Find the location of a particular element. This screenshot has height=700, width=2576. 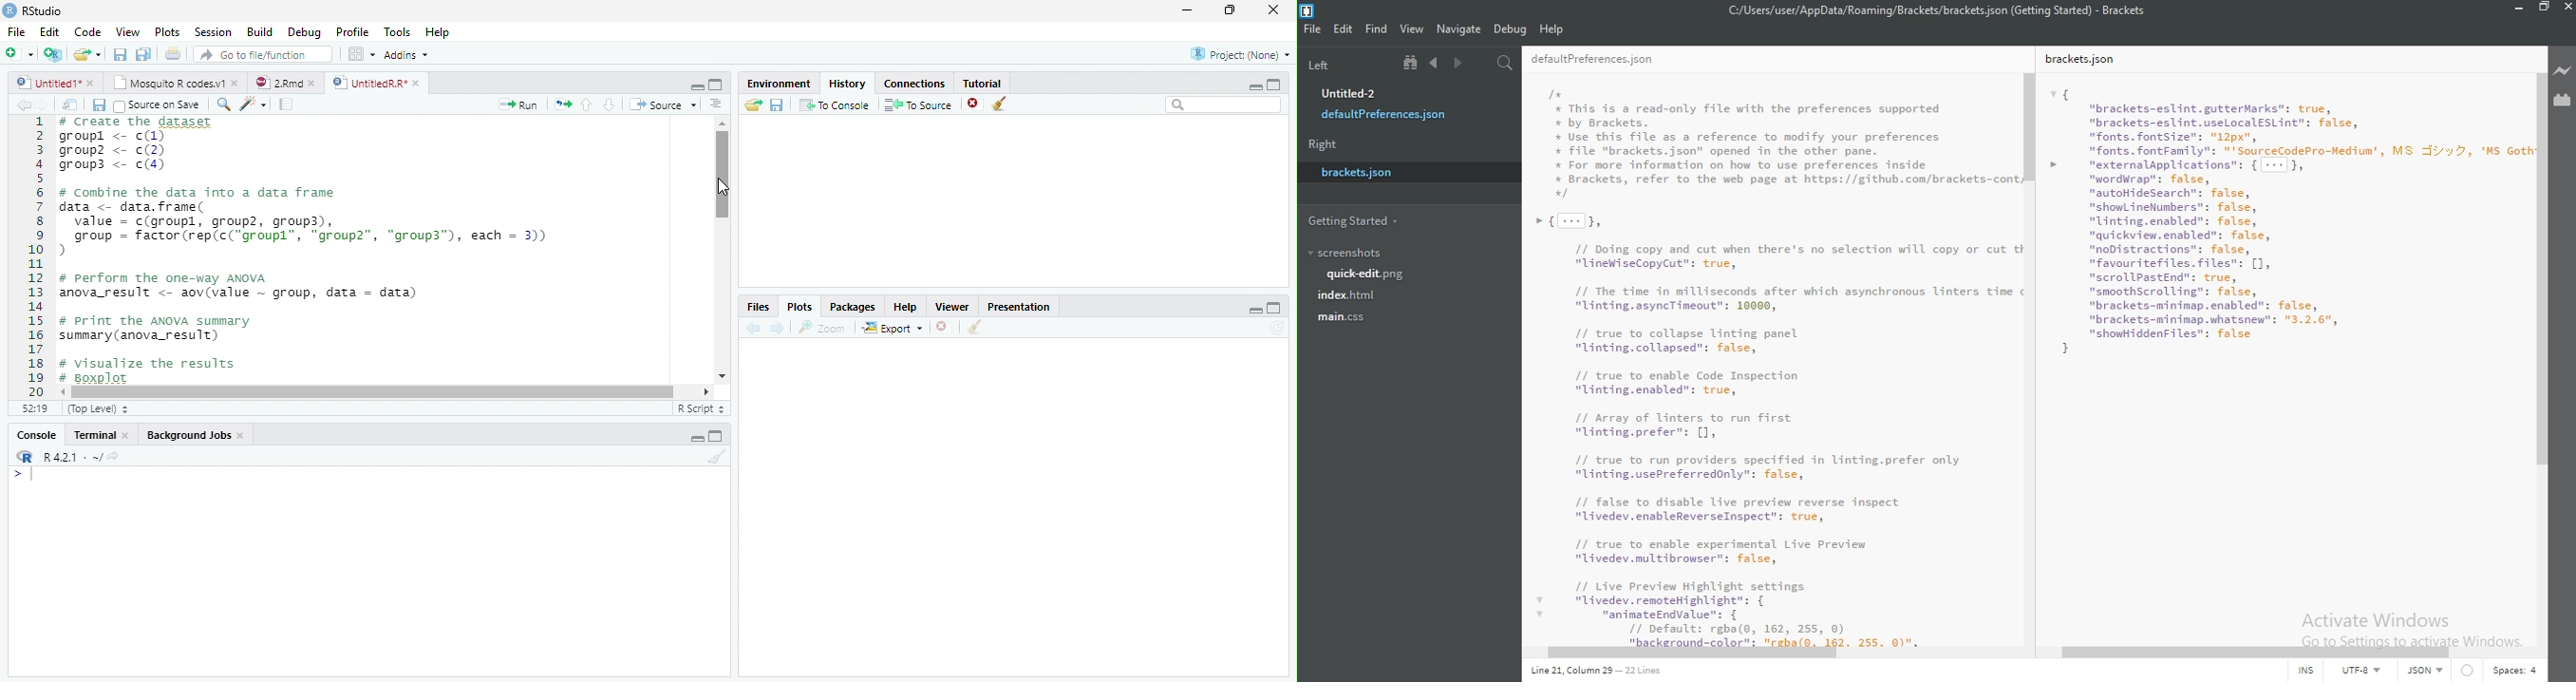

Pages is located at coordinates (286, 105).